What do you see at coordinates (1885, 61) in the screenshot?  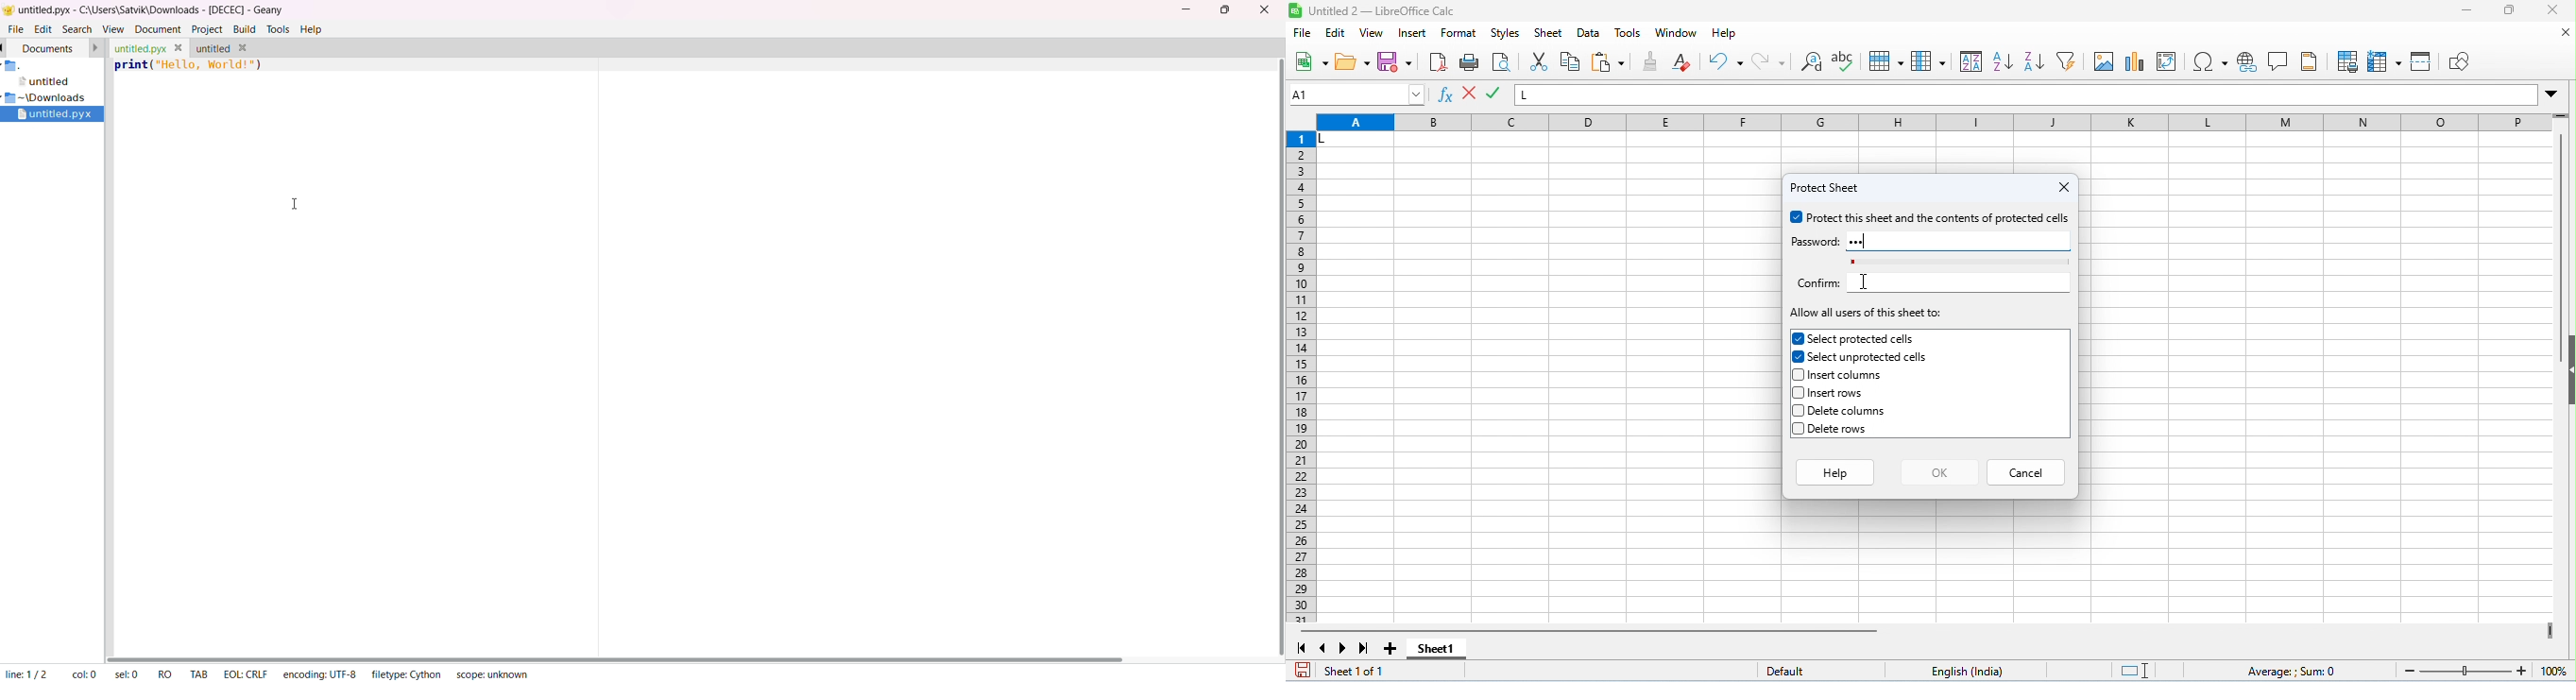 I see `row` at bounding box center [1885, 61].